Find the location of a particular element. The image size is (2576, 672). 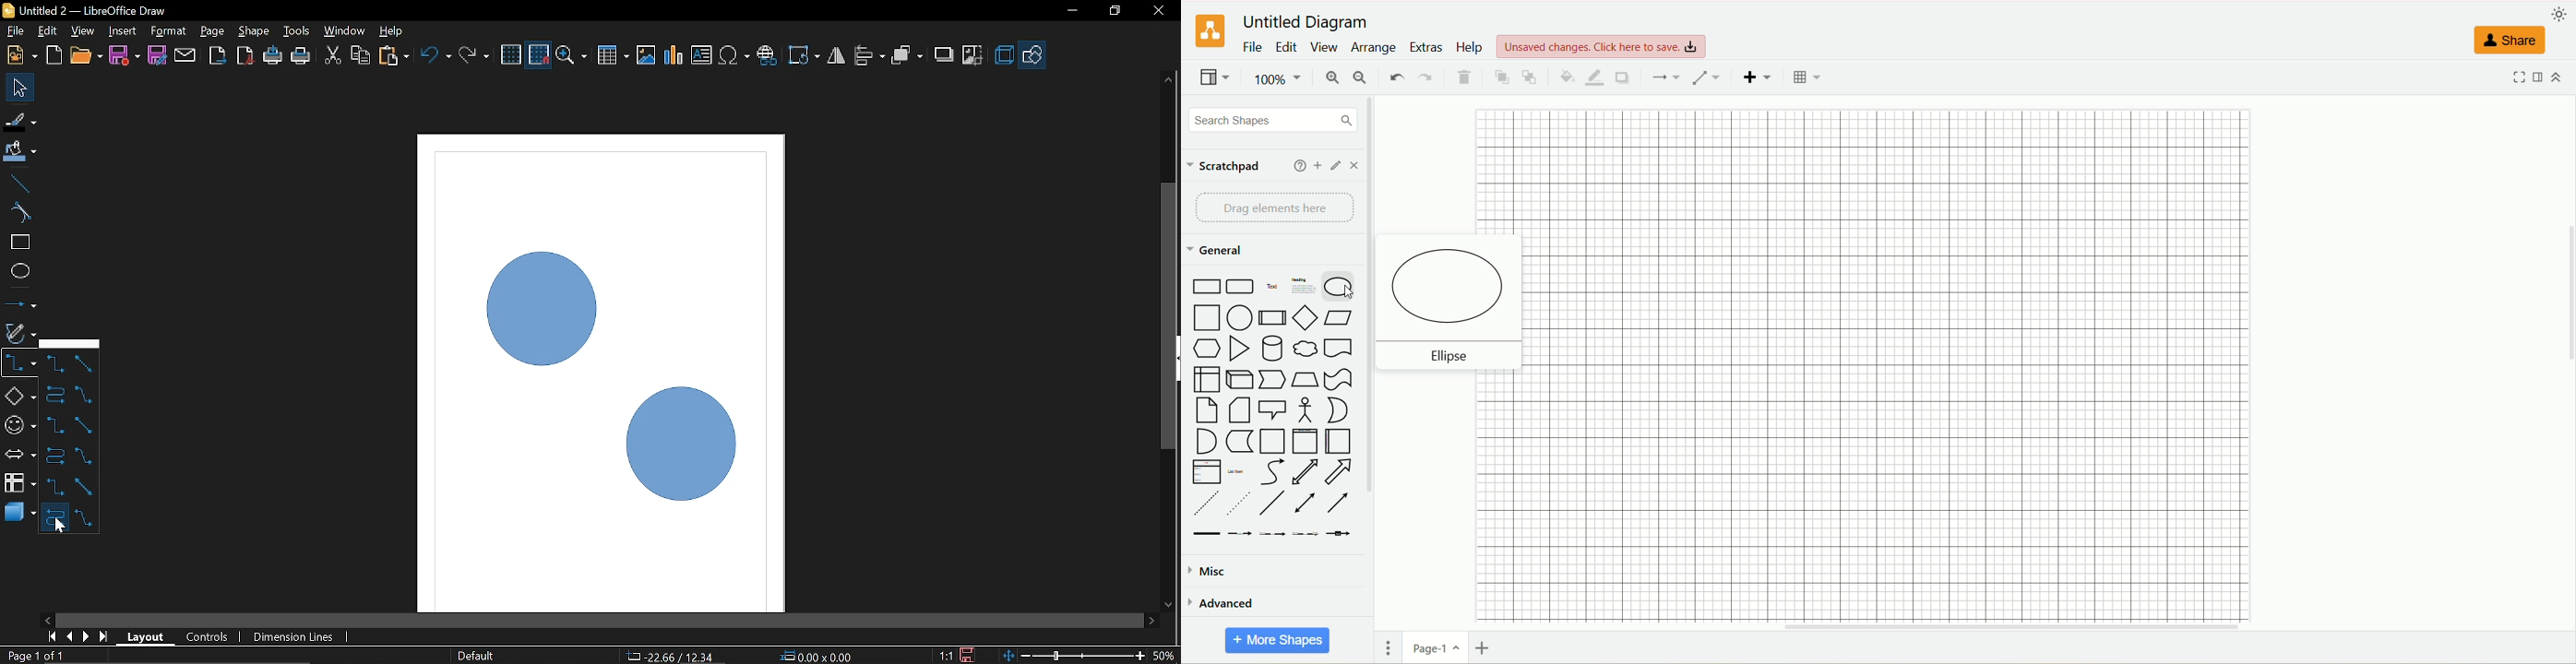

callout is located at coordinates (1271, 409).